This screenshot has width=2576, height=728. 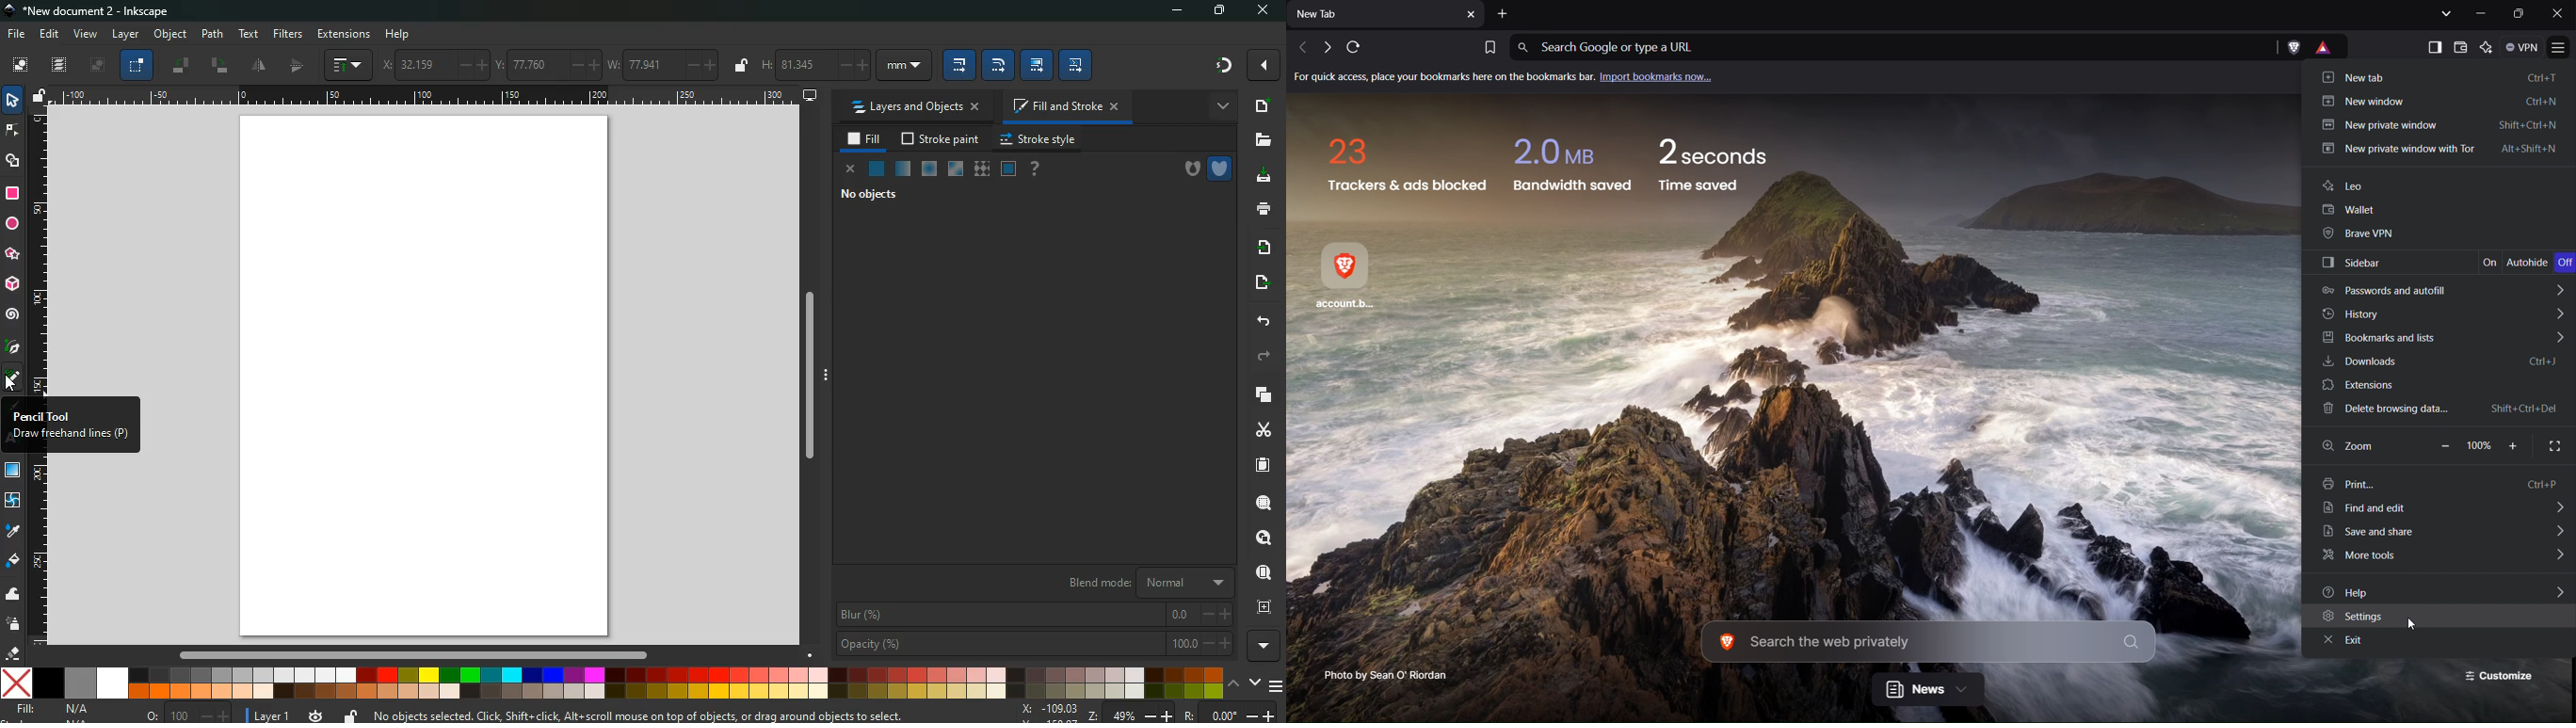 What do you see at coordinates (12, 347) in the screenshot?
I see `pic` at bounding box center [12, 347].